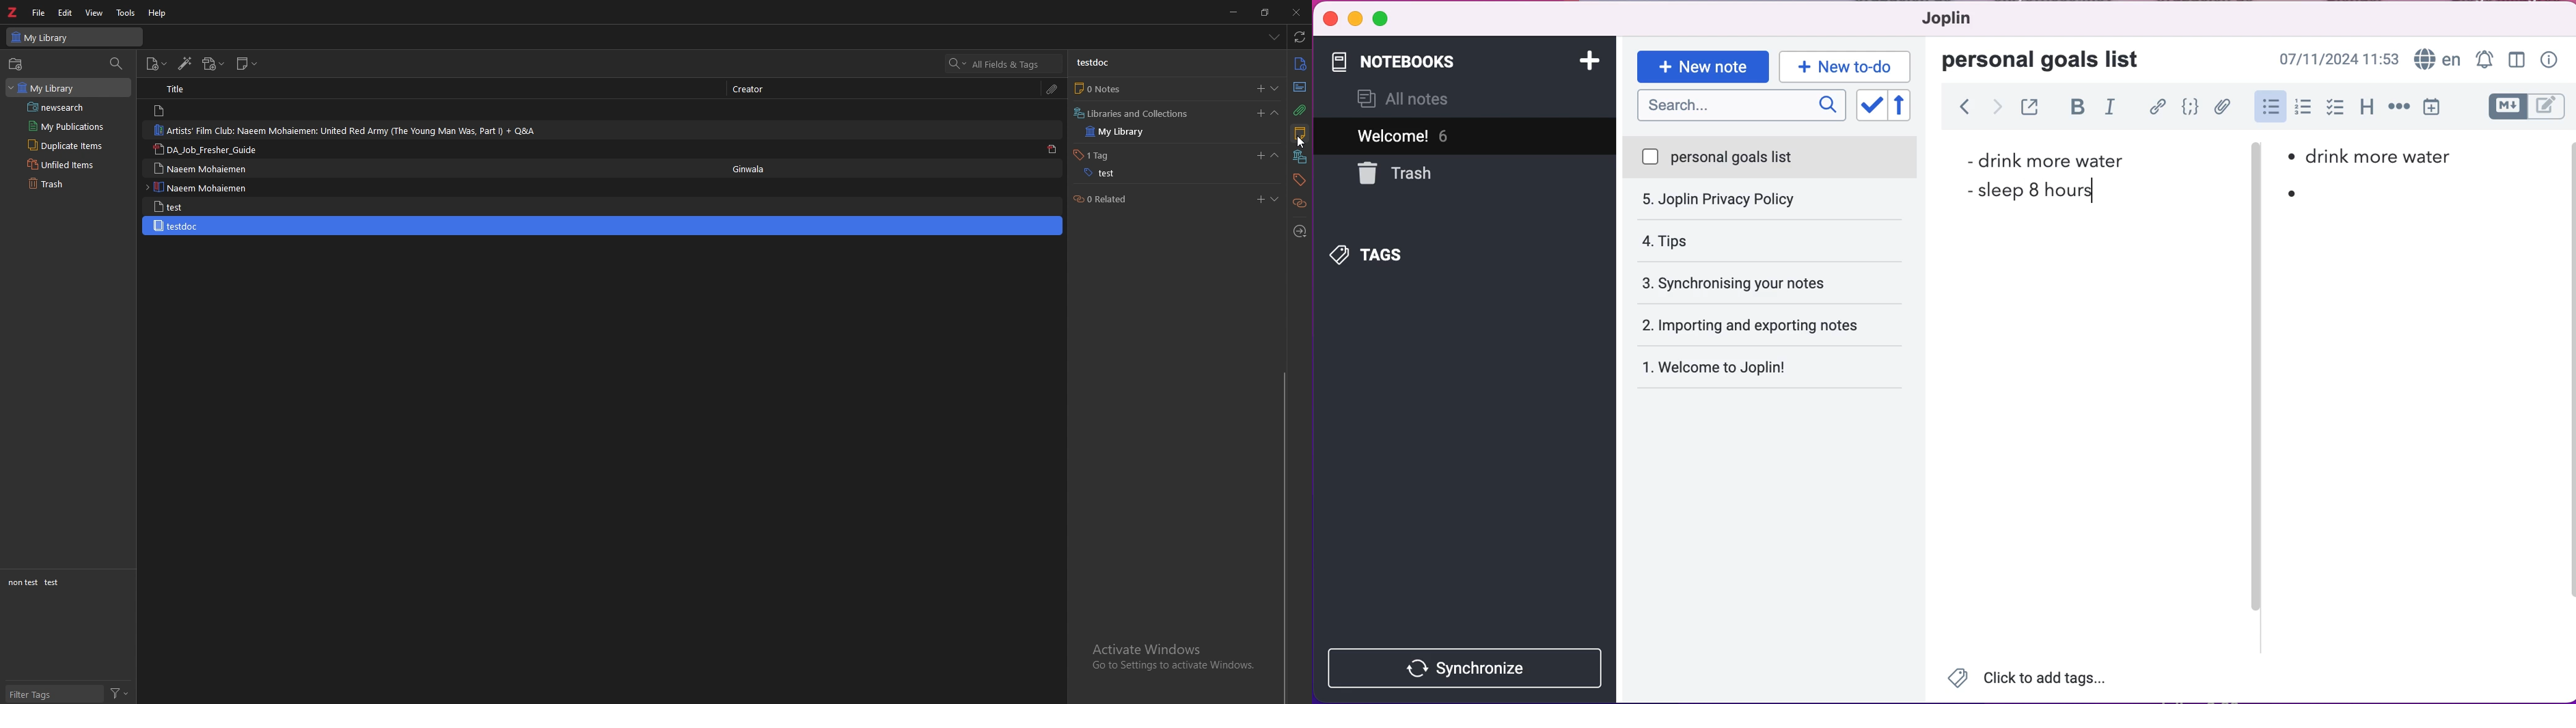  What do you see at coordinates (23, 582) in the screenshot?
I see `non test` at bounding box center [23, 582].